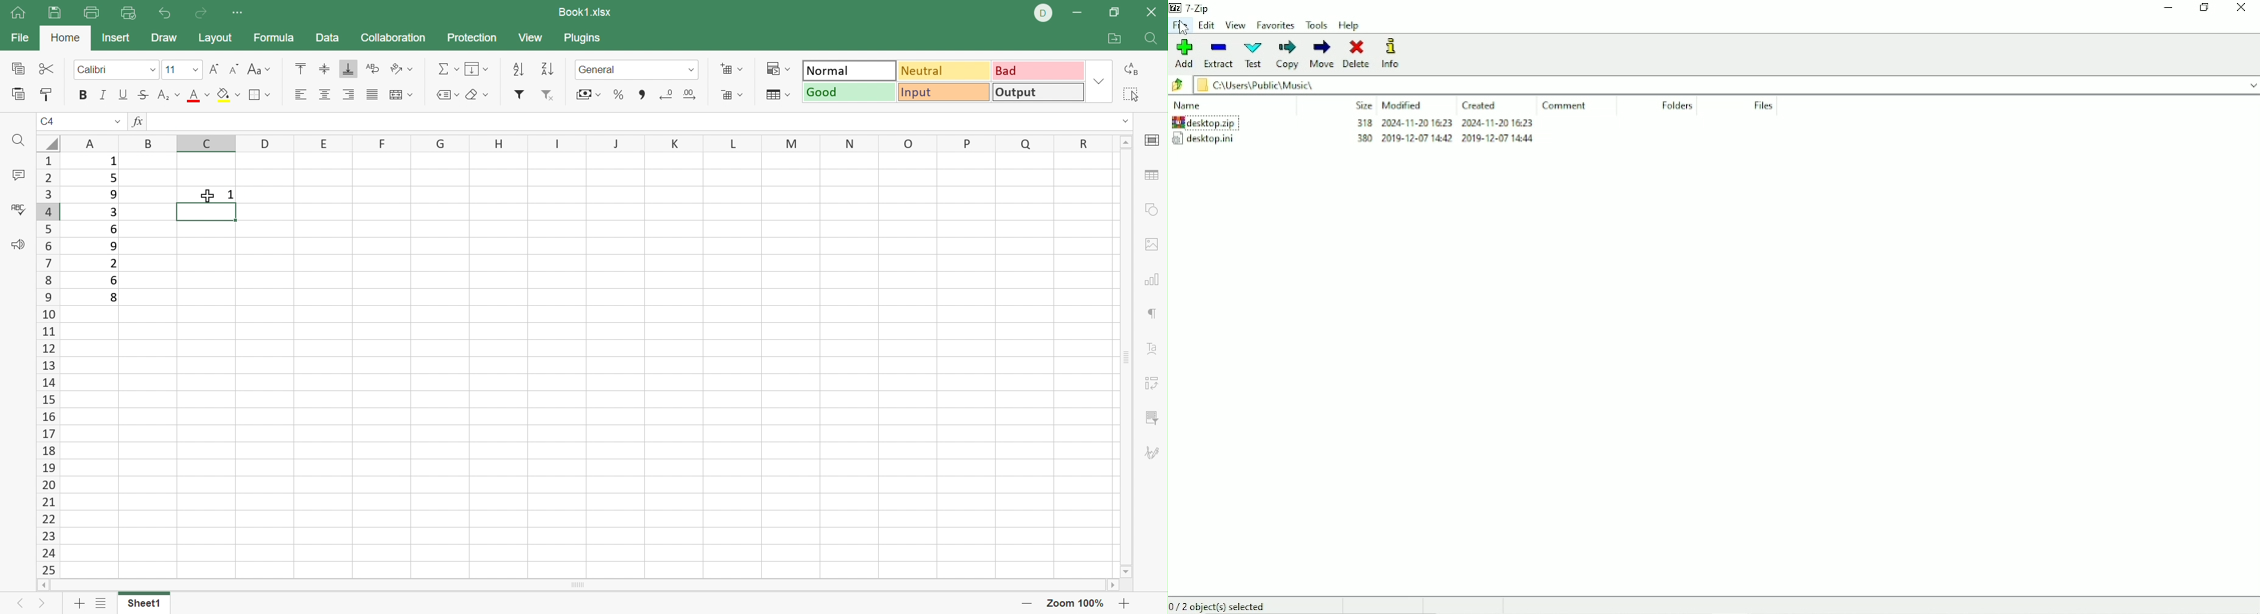  Describe the element at coordinates (1152, 141) in the screenshot. I see `Cell settings` at that location.